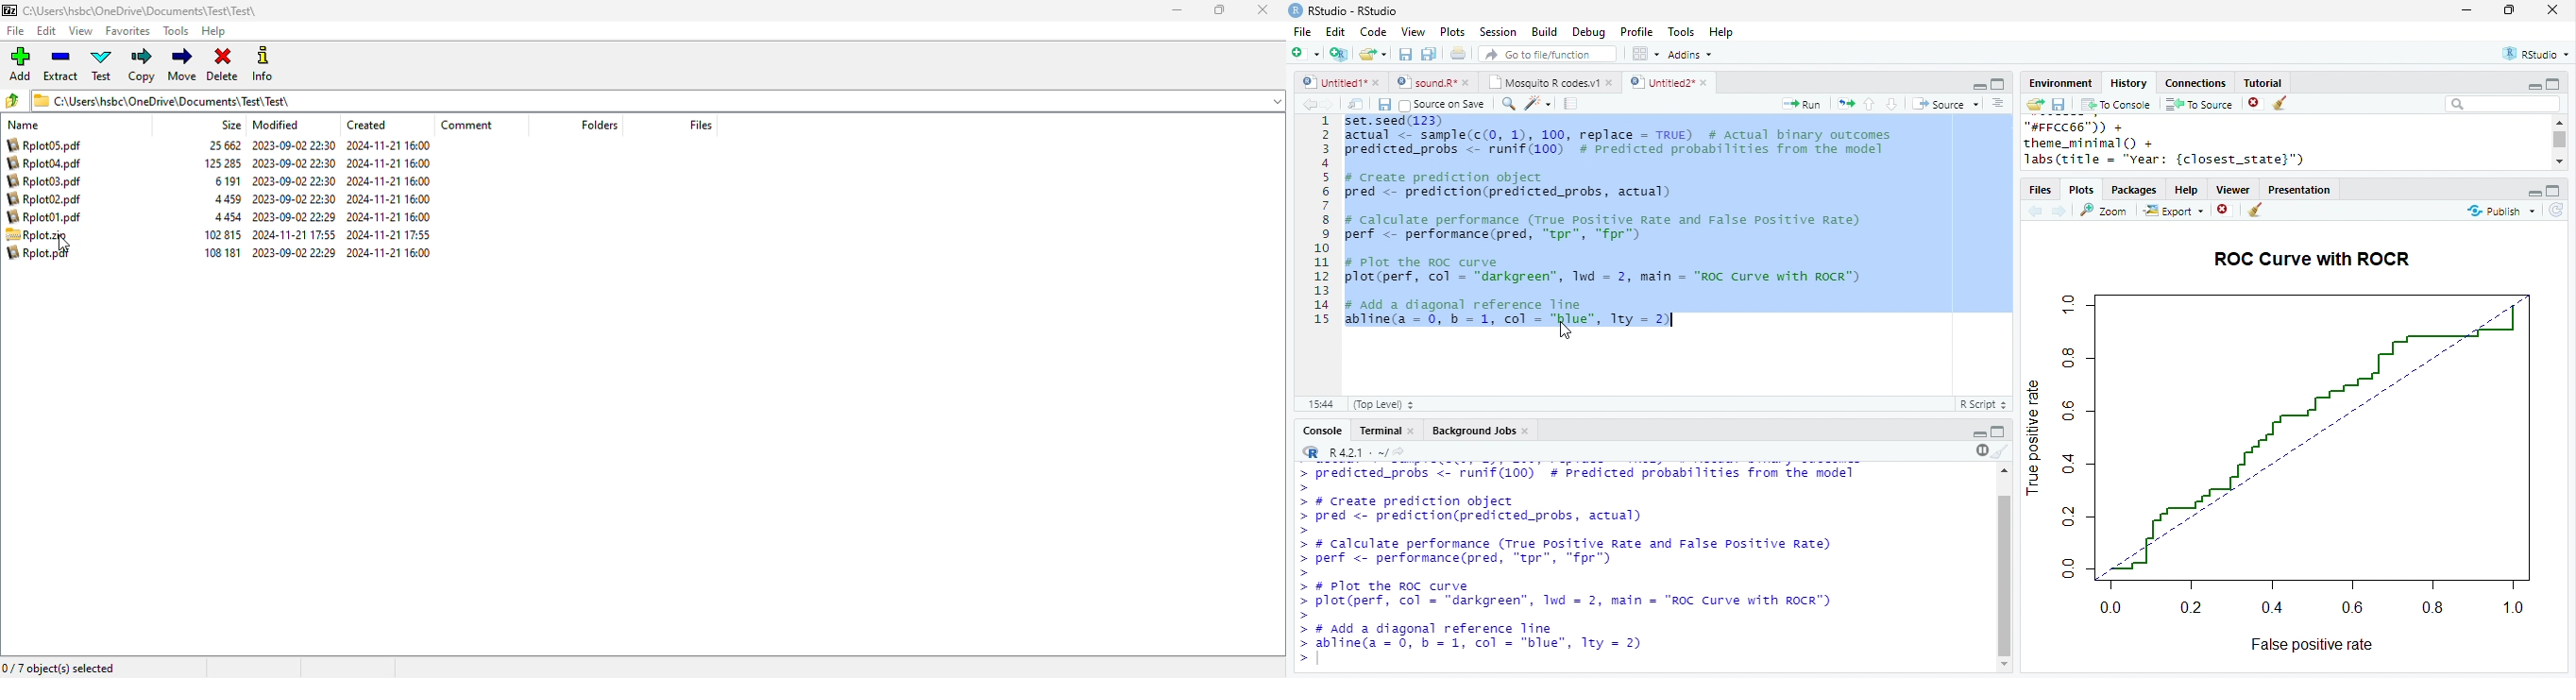  Describe the element at coordinates (1320, 403) in the screenshot. I see `15:44` at that location.